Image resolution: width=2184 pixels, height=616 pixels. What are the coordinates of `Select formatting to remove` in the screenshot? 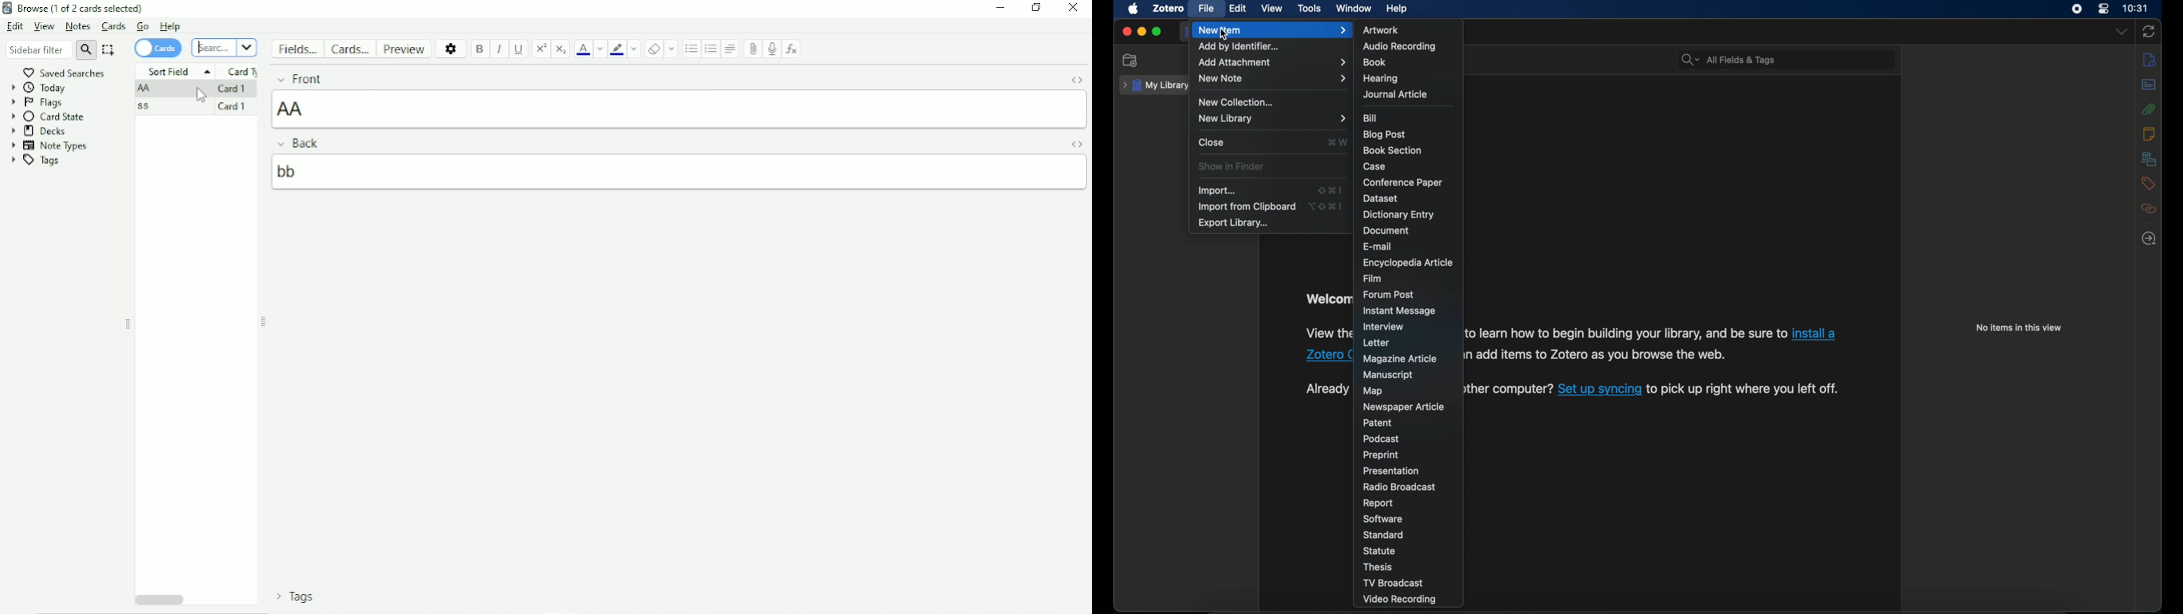 It's located at (672, 49).